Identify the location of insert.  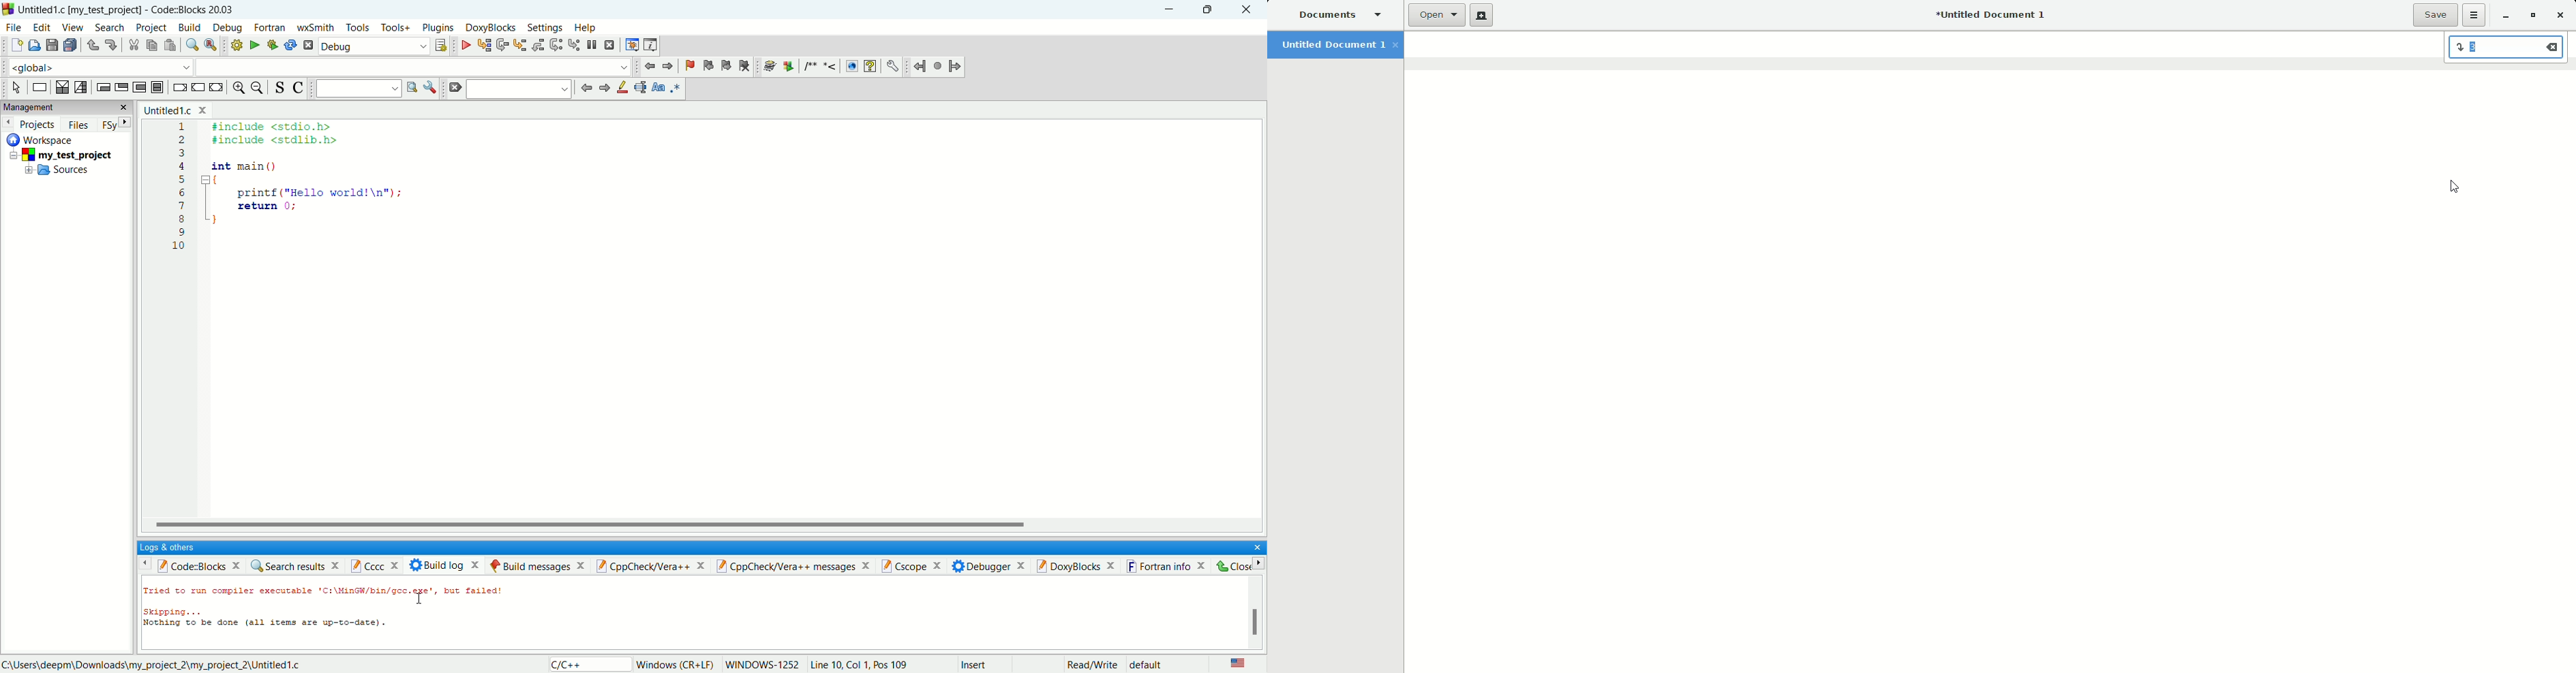
(973, 663).